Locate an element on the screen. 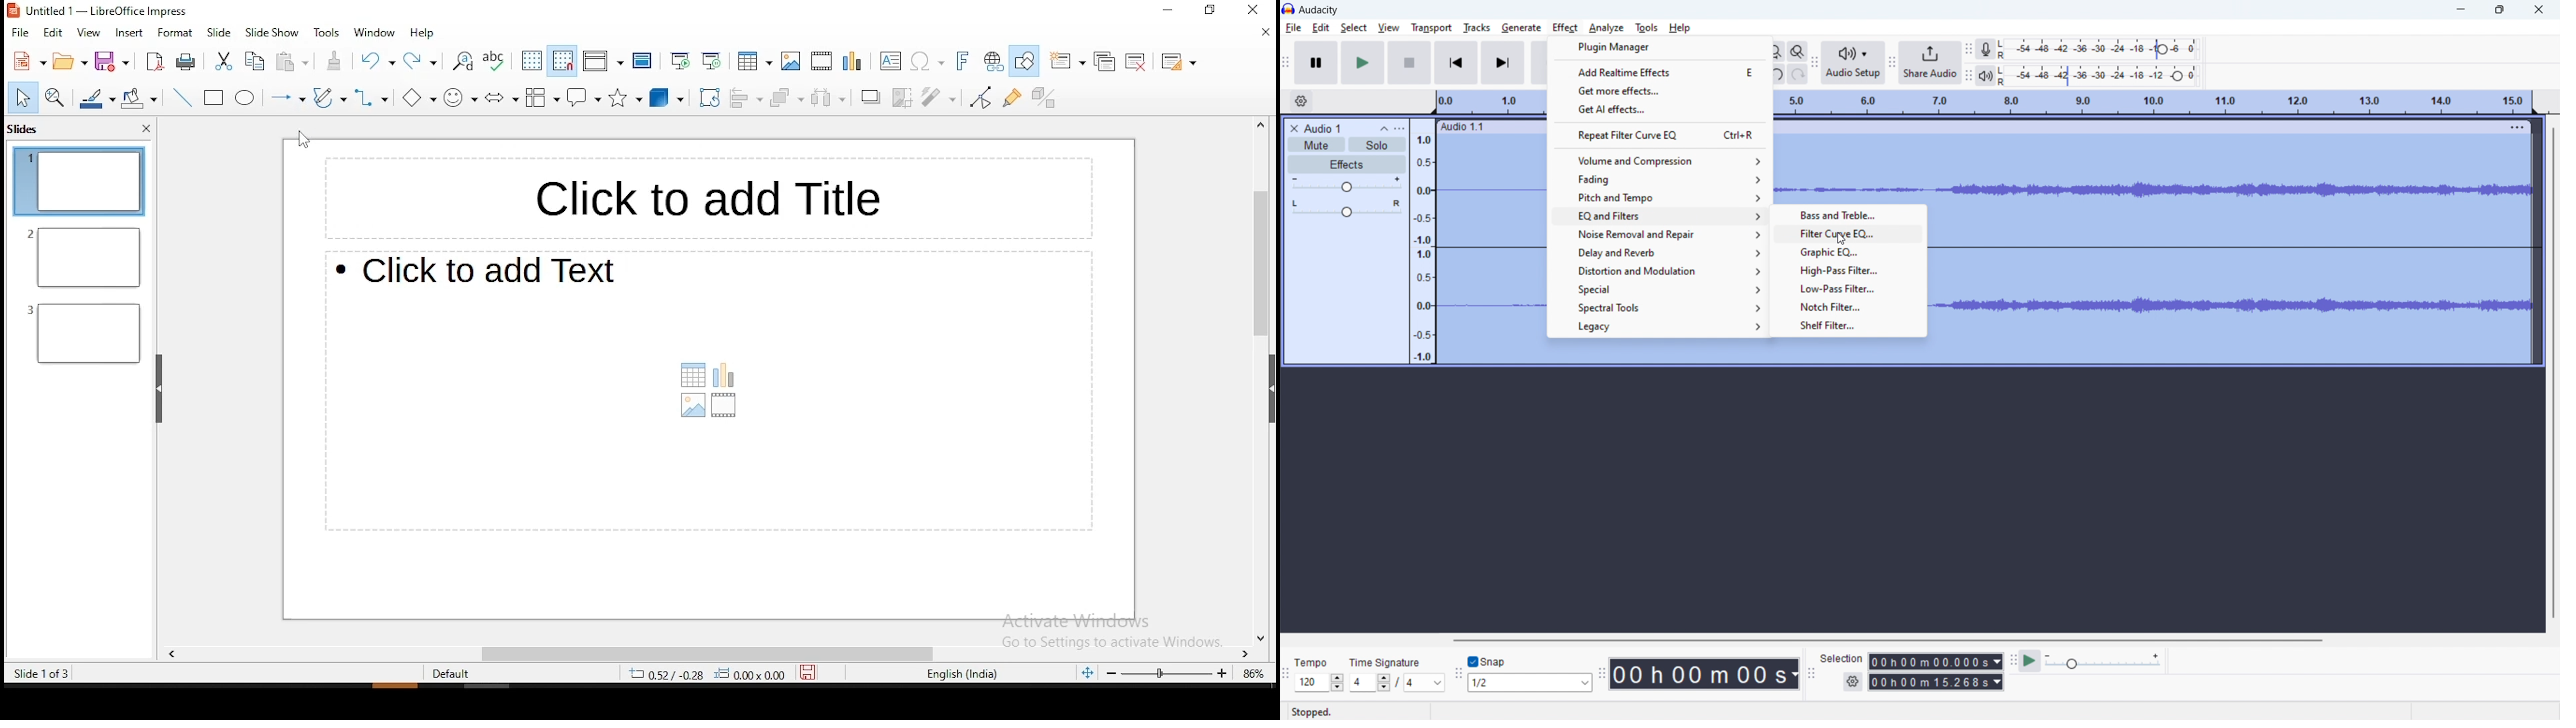  filter curve EQ is located at coordinates (1847, 233).